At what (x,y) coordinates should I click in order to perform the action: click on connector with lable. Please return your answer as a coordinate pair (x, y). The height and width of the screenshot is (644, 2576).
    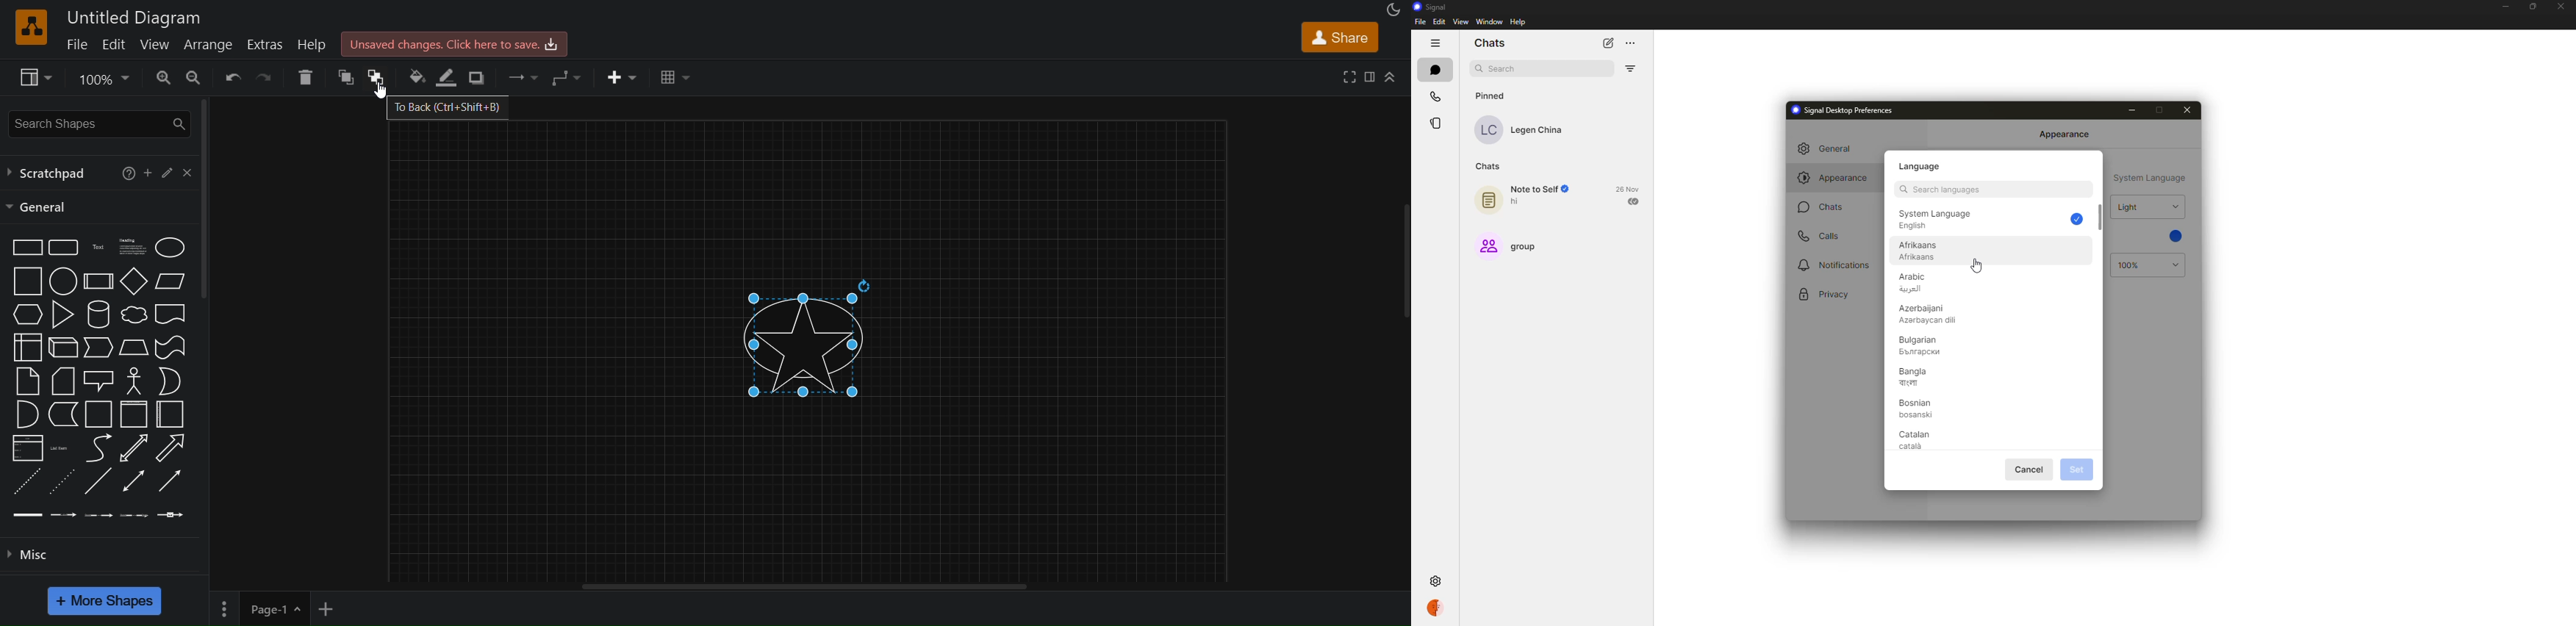
    Looking at the image, I should click on (62, 515).